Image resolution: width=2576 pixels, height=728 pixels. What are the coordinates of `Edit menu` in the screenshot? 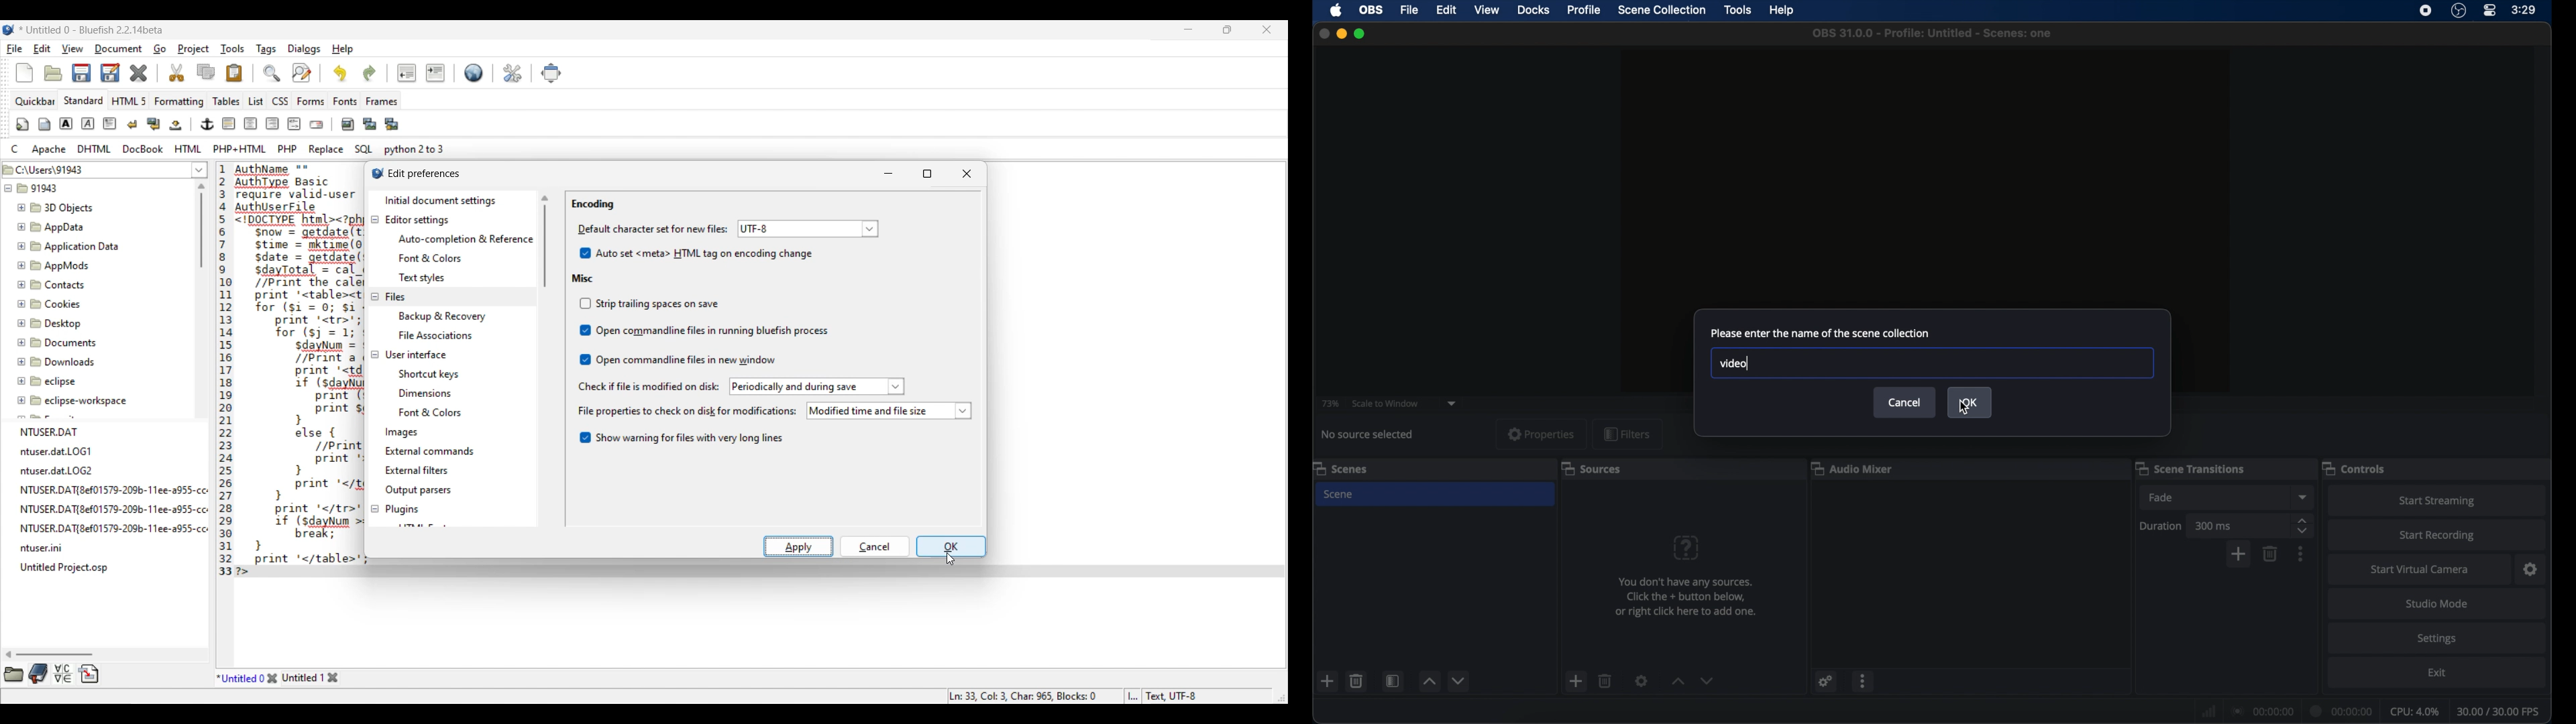 It's located at (42, 49).